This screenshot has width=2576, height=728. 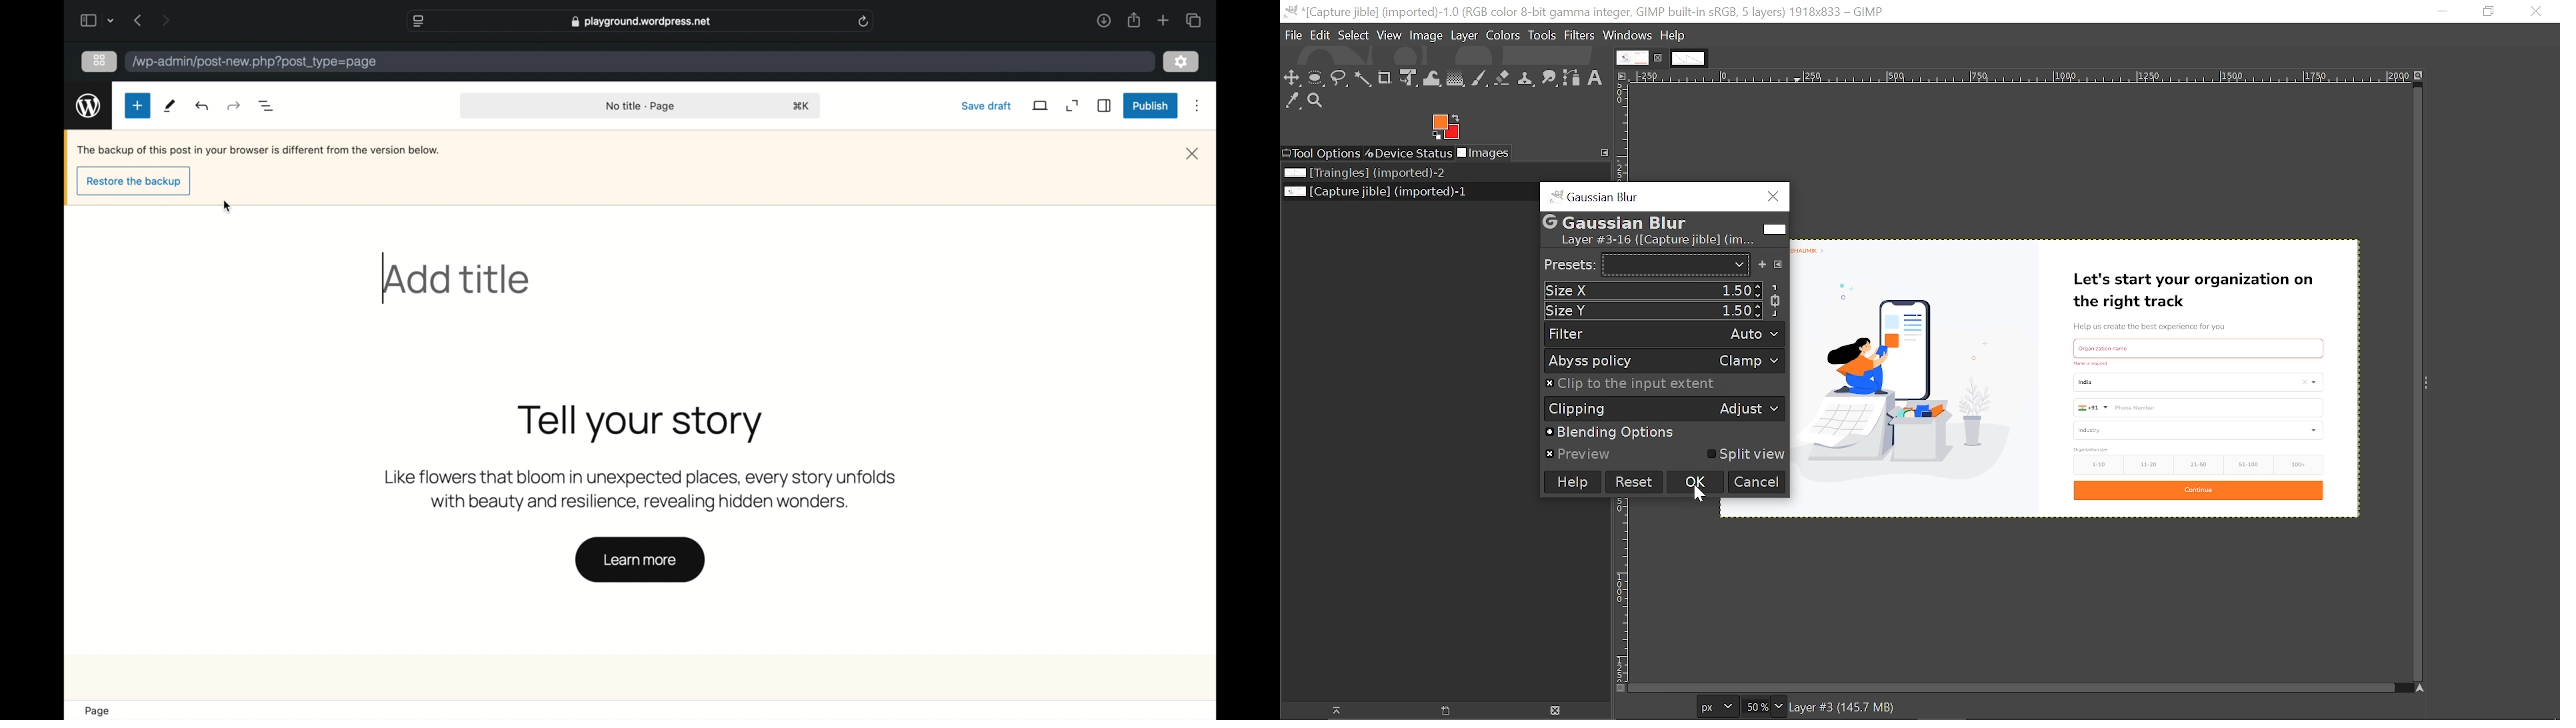 I want to click on share, so click(x=1135, y=21).